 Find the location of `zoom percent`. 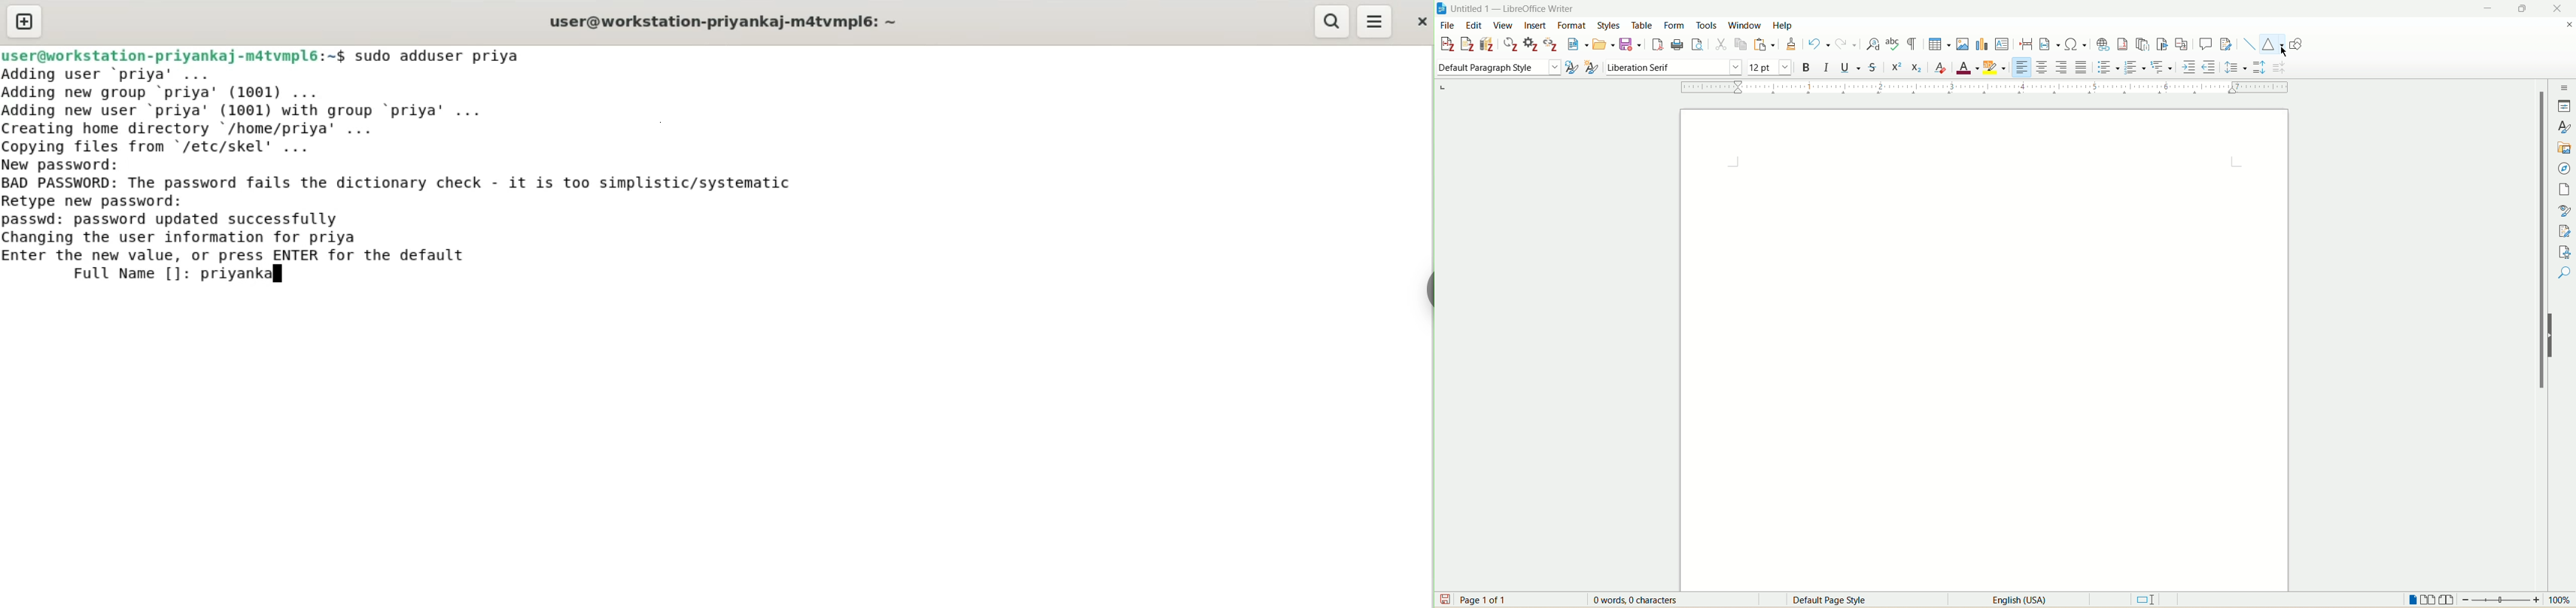

zoom percent is located at coordinates (2562, 600).